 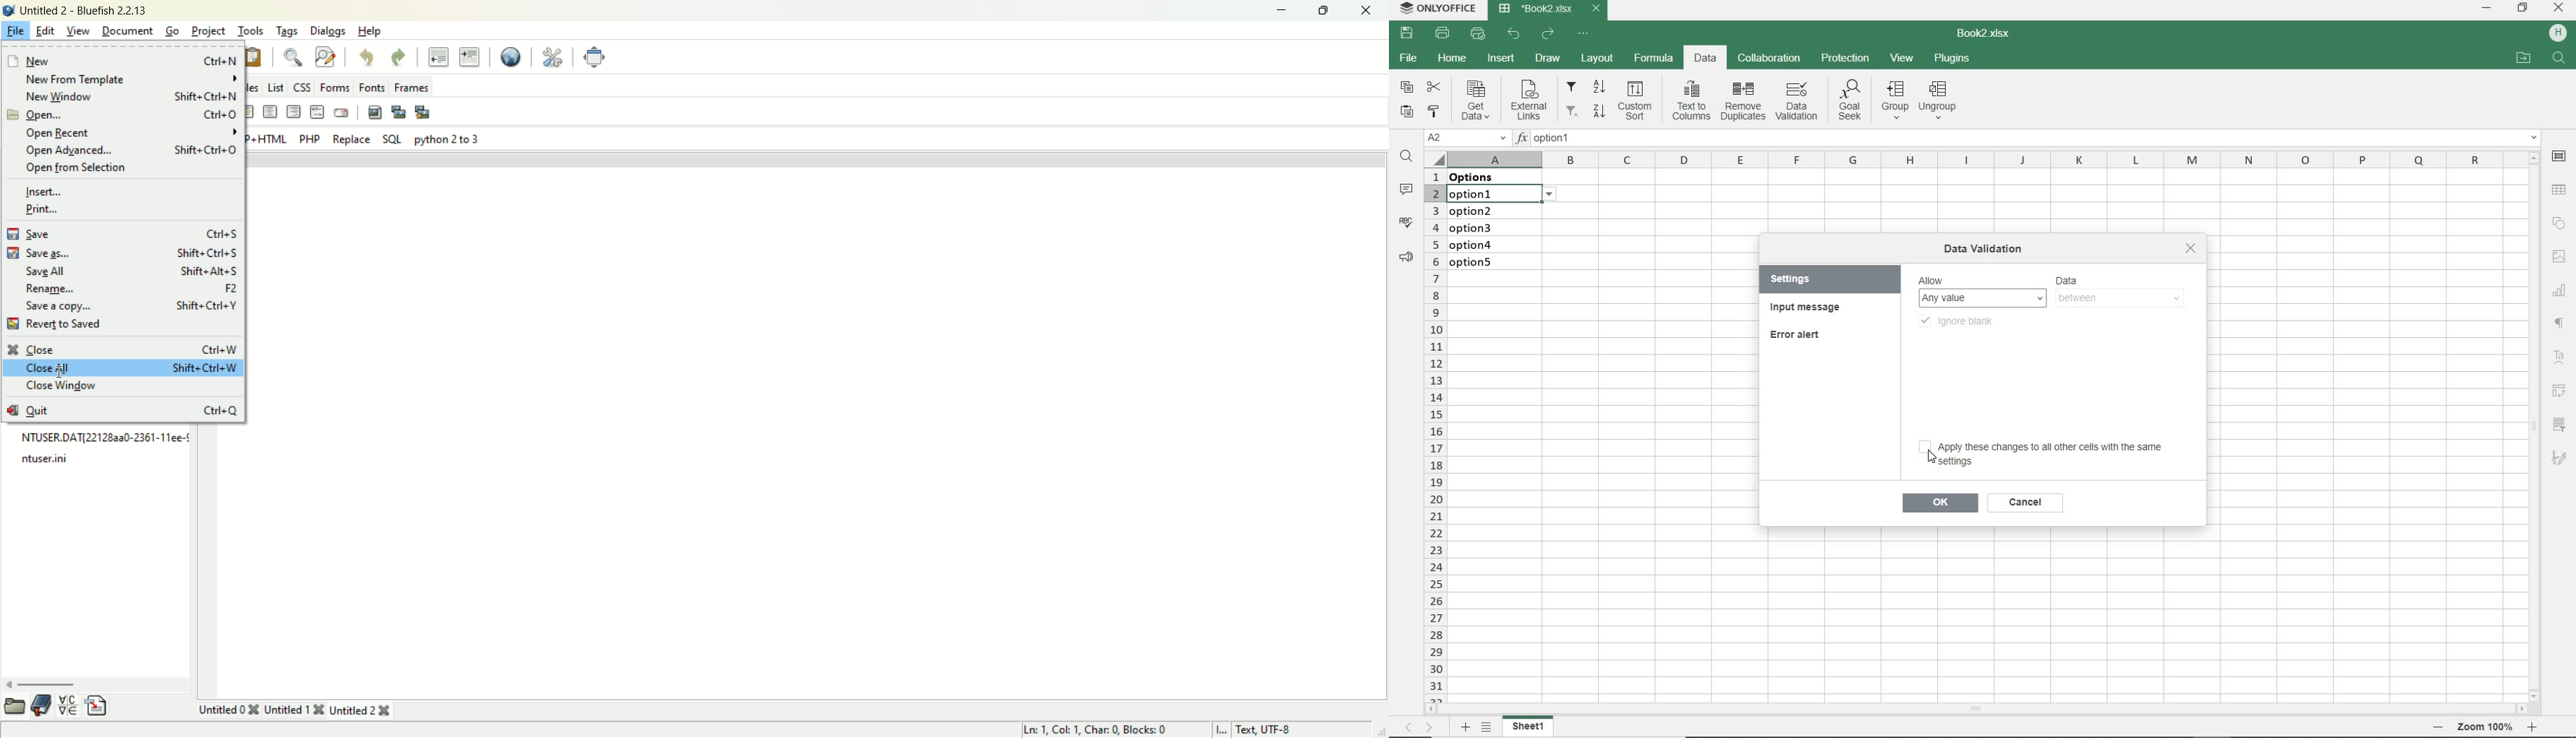 What do you see at coordinates (2028, 140) in the screenshot?
I see `INSERT FUNCTION` at bounding box center [2028, 140].